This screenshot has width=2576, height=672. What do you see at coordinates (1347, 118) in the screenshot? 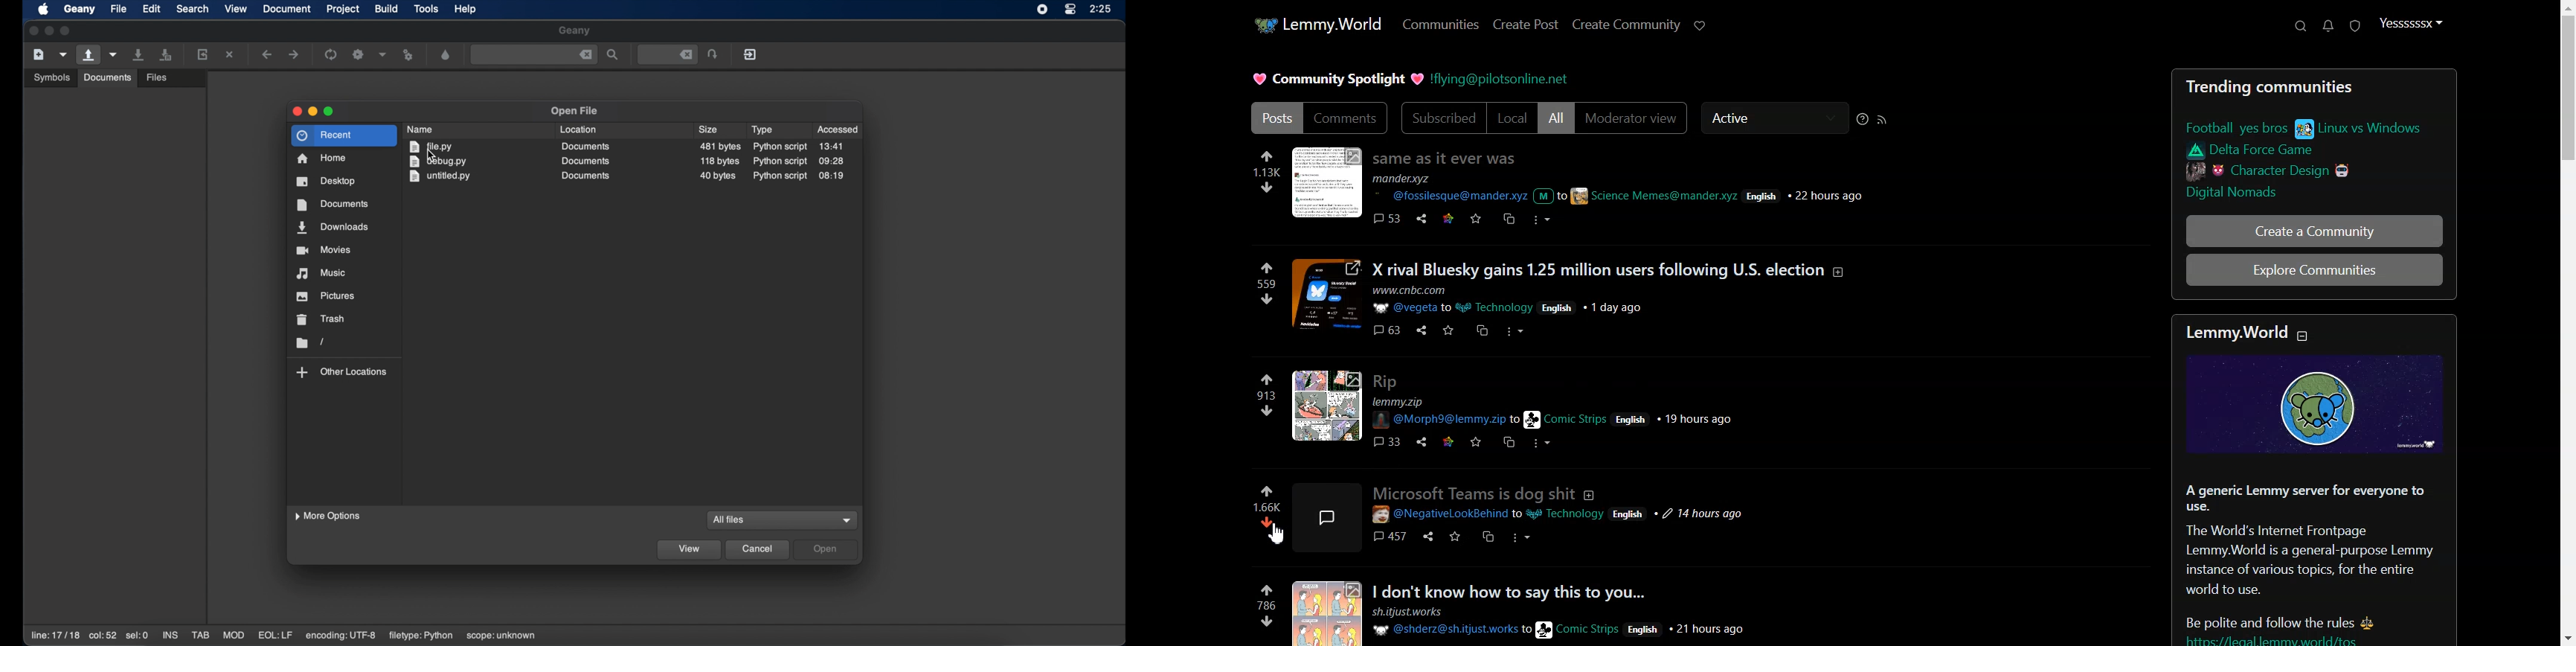
I see `Comments` at bounding box center [1347, 118].